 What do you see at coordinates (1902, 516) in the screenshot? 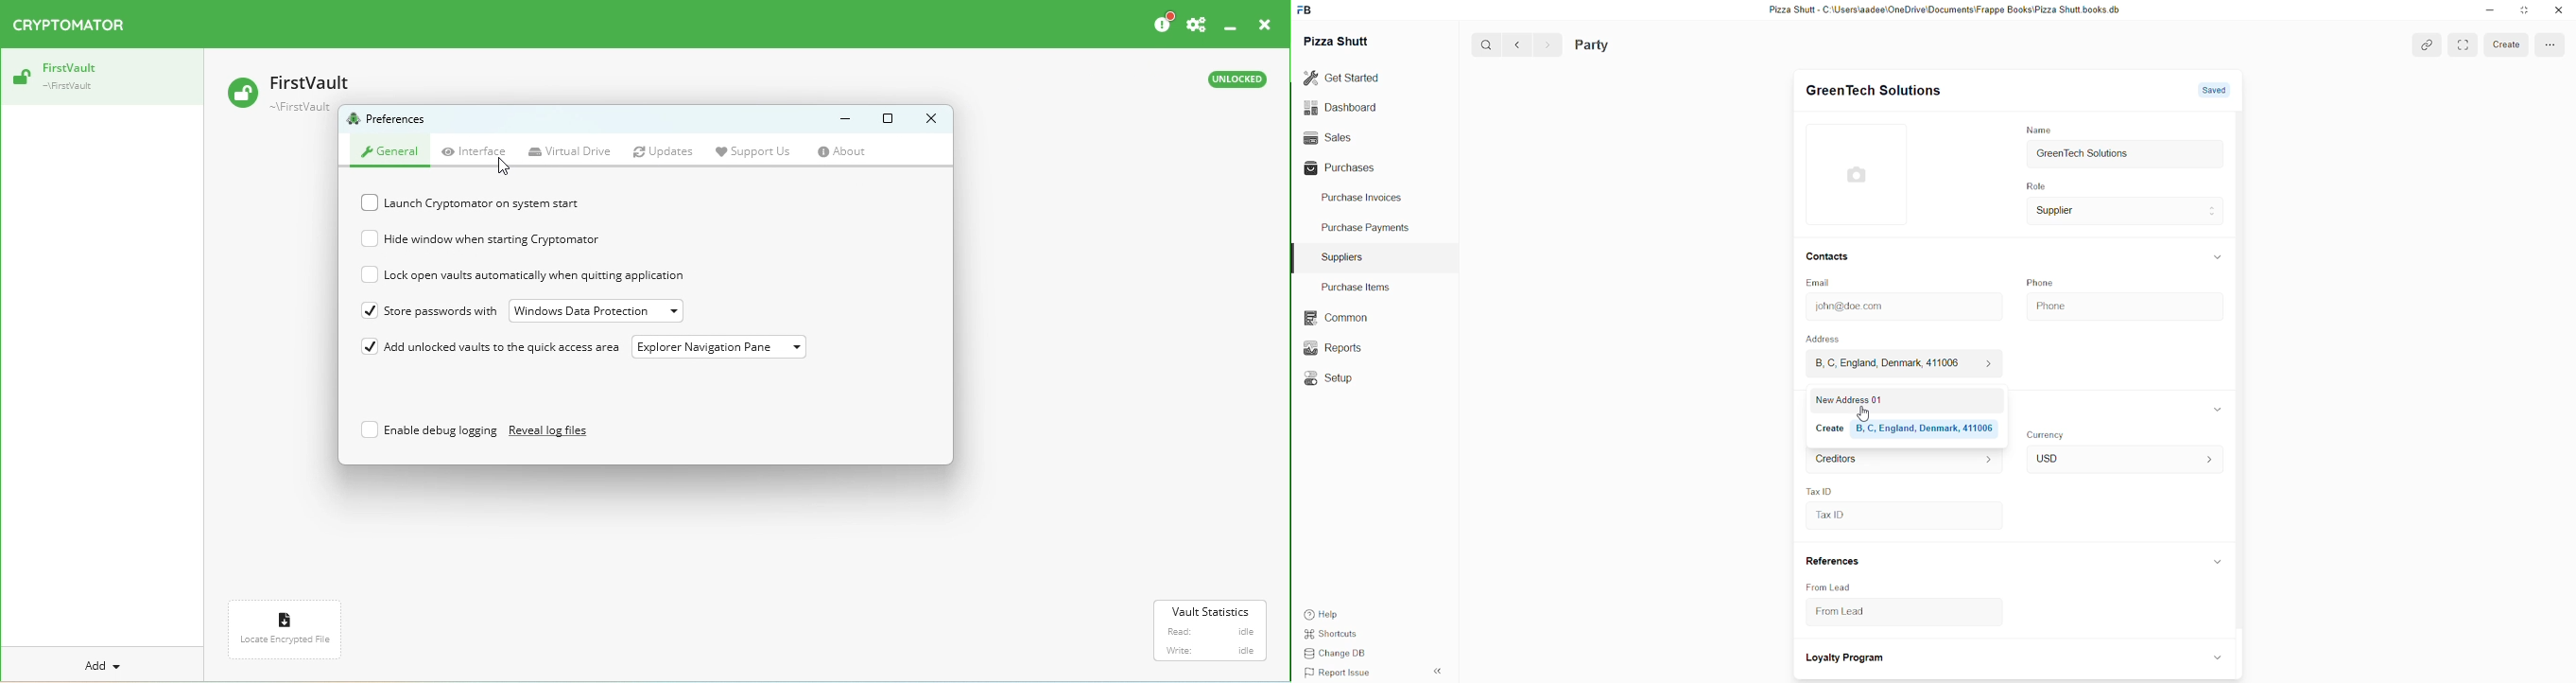
I see `Tax ID` at bounding box center [1902, 516].